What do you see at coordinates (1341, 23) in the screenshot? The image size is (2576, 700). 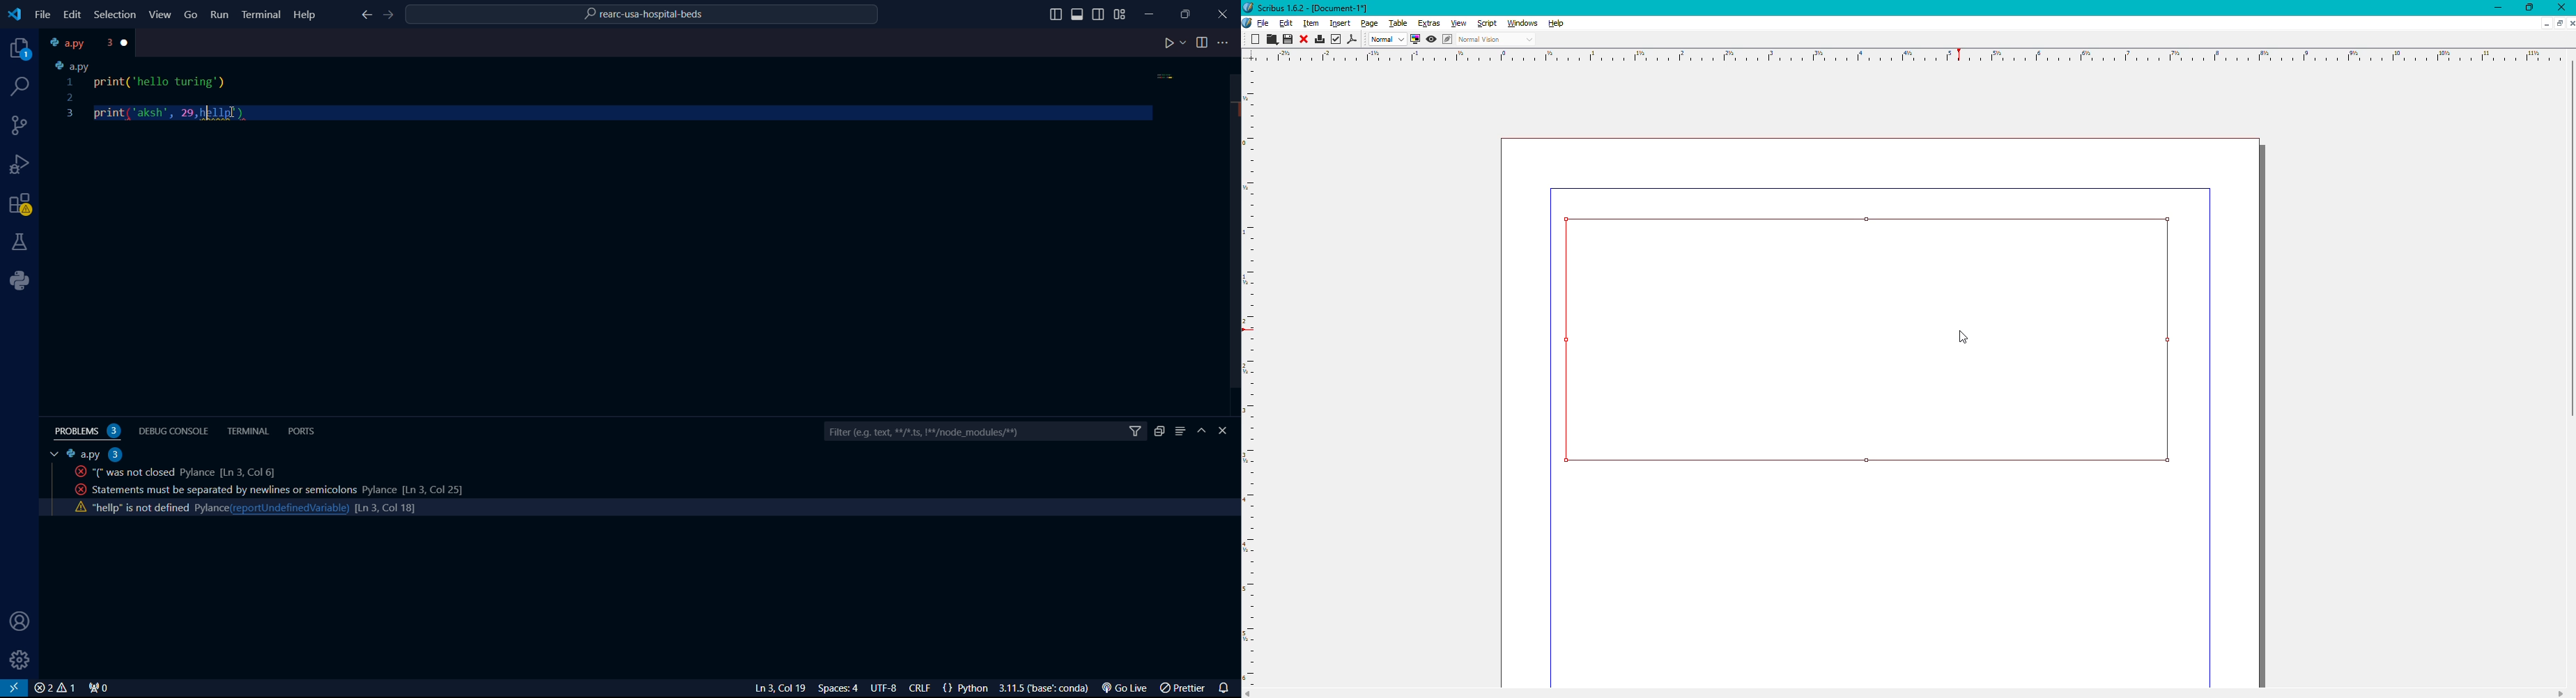 I see `Insert` at bounding box center [1341, 23].